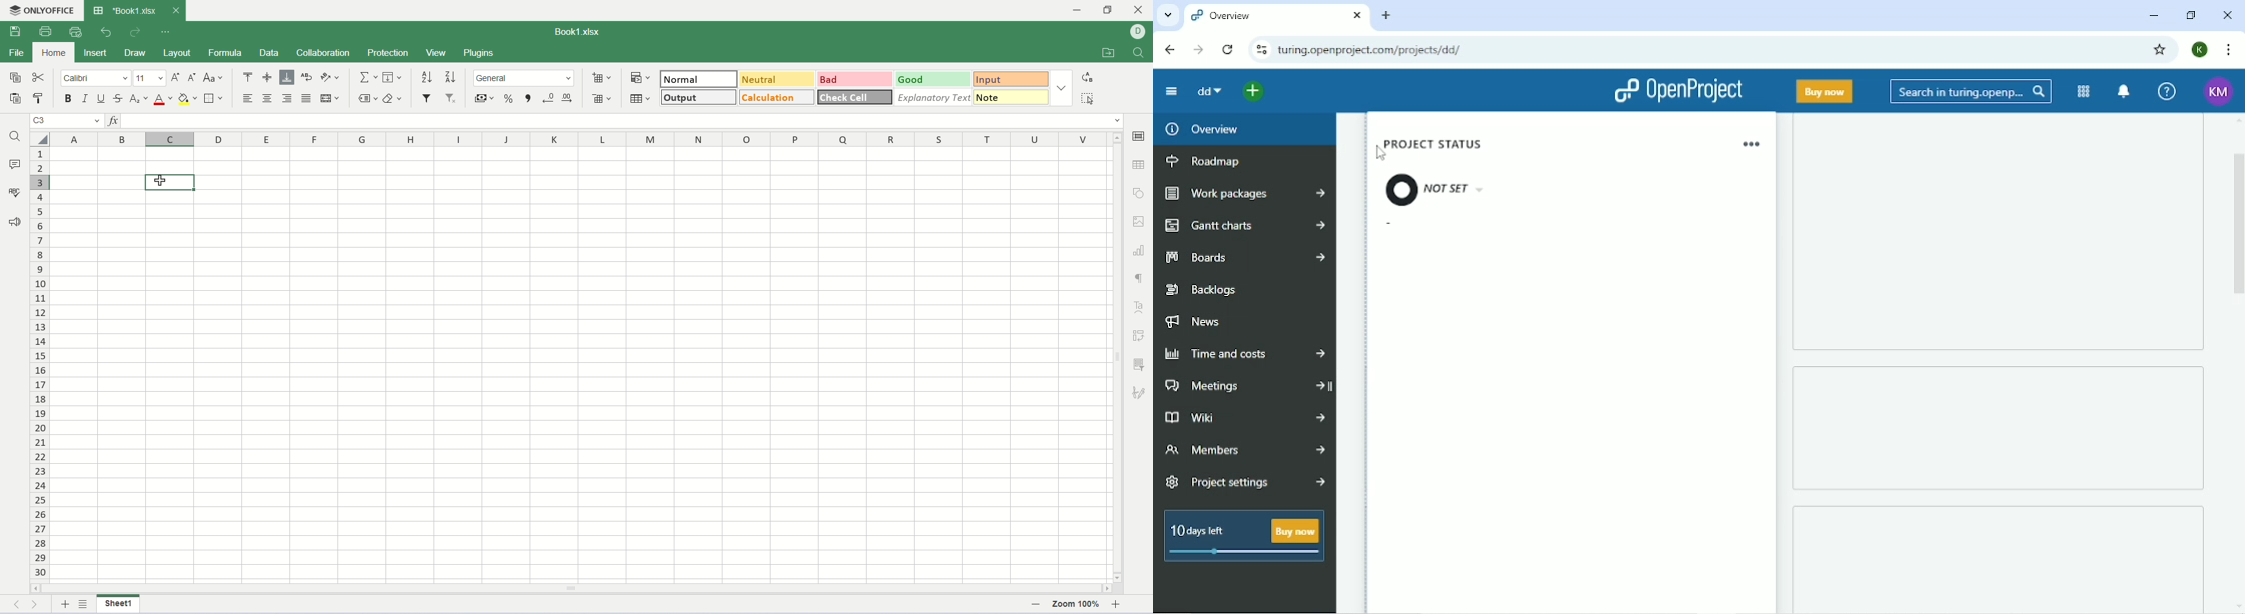 The width and height of the screenshot is (2268, 616). What do you see at coordinates (127, 10) in the screenshot?
I see `workbook tab` at bounding box center [127, 10].